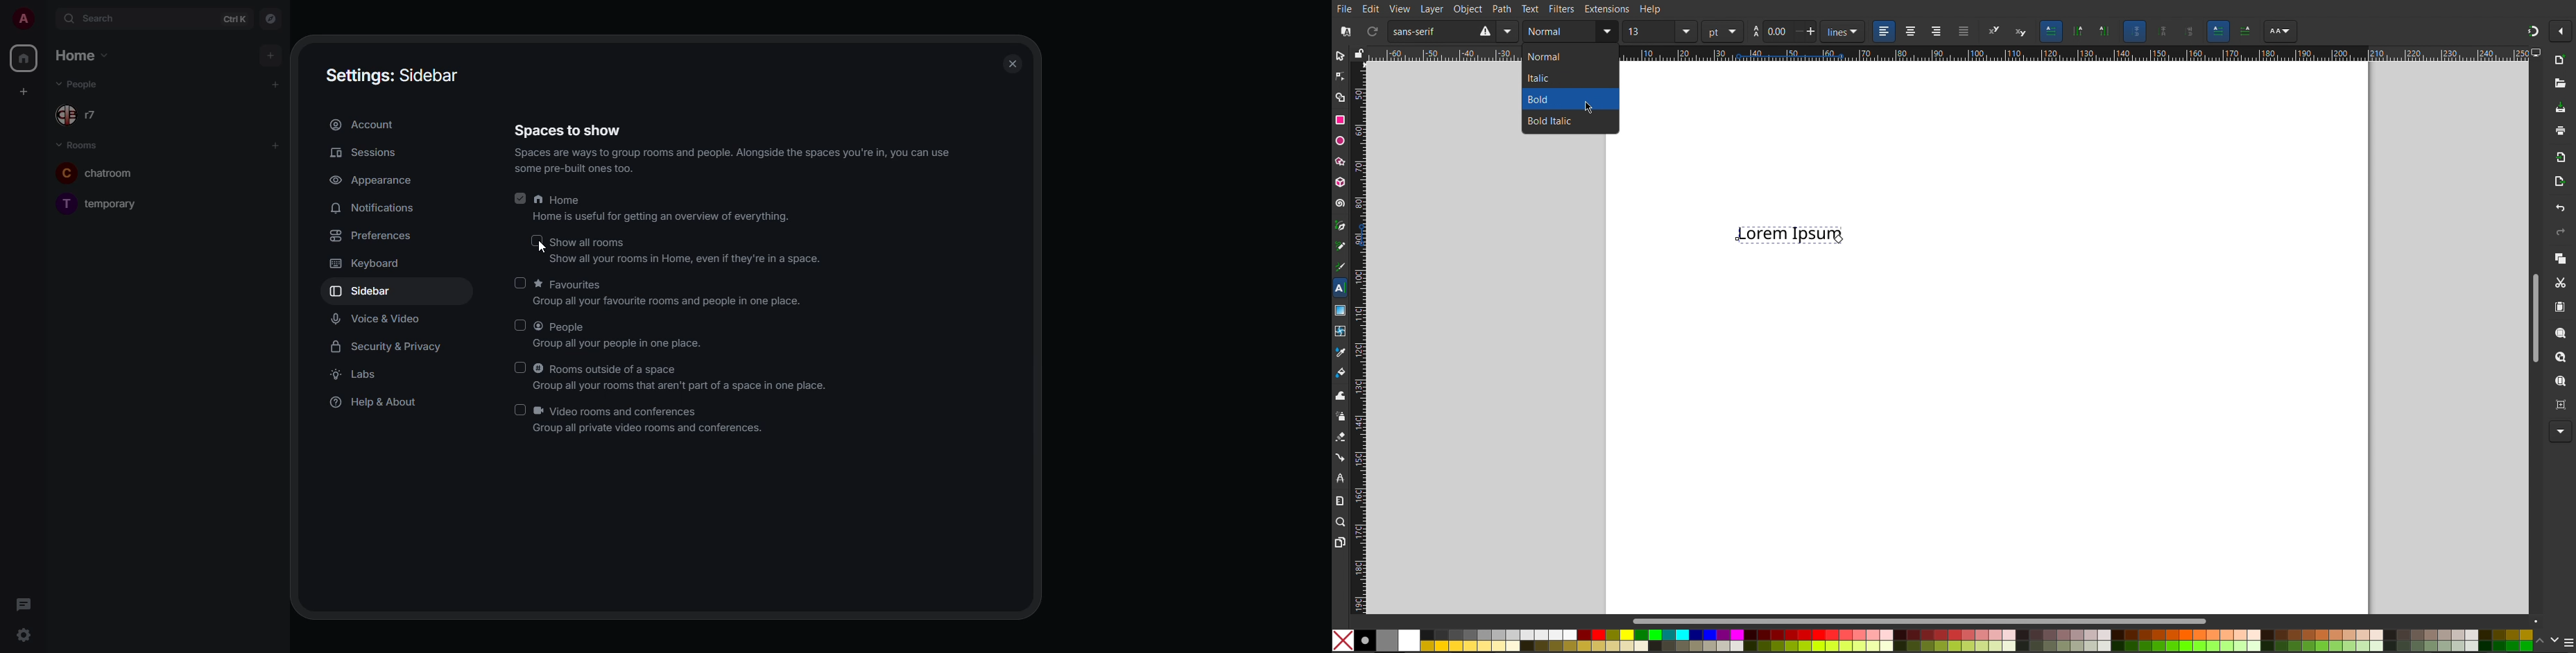 The width and height of the screenshot is (2576, 672). Describe the element at coordinates (89, 86) in the screenshot. I see `people` at that location.